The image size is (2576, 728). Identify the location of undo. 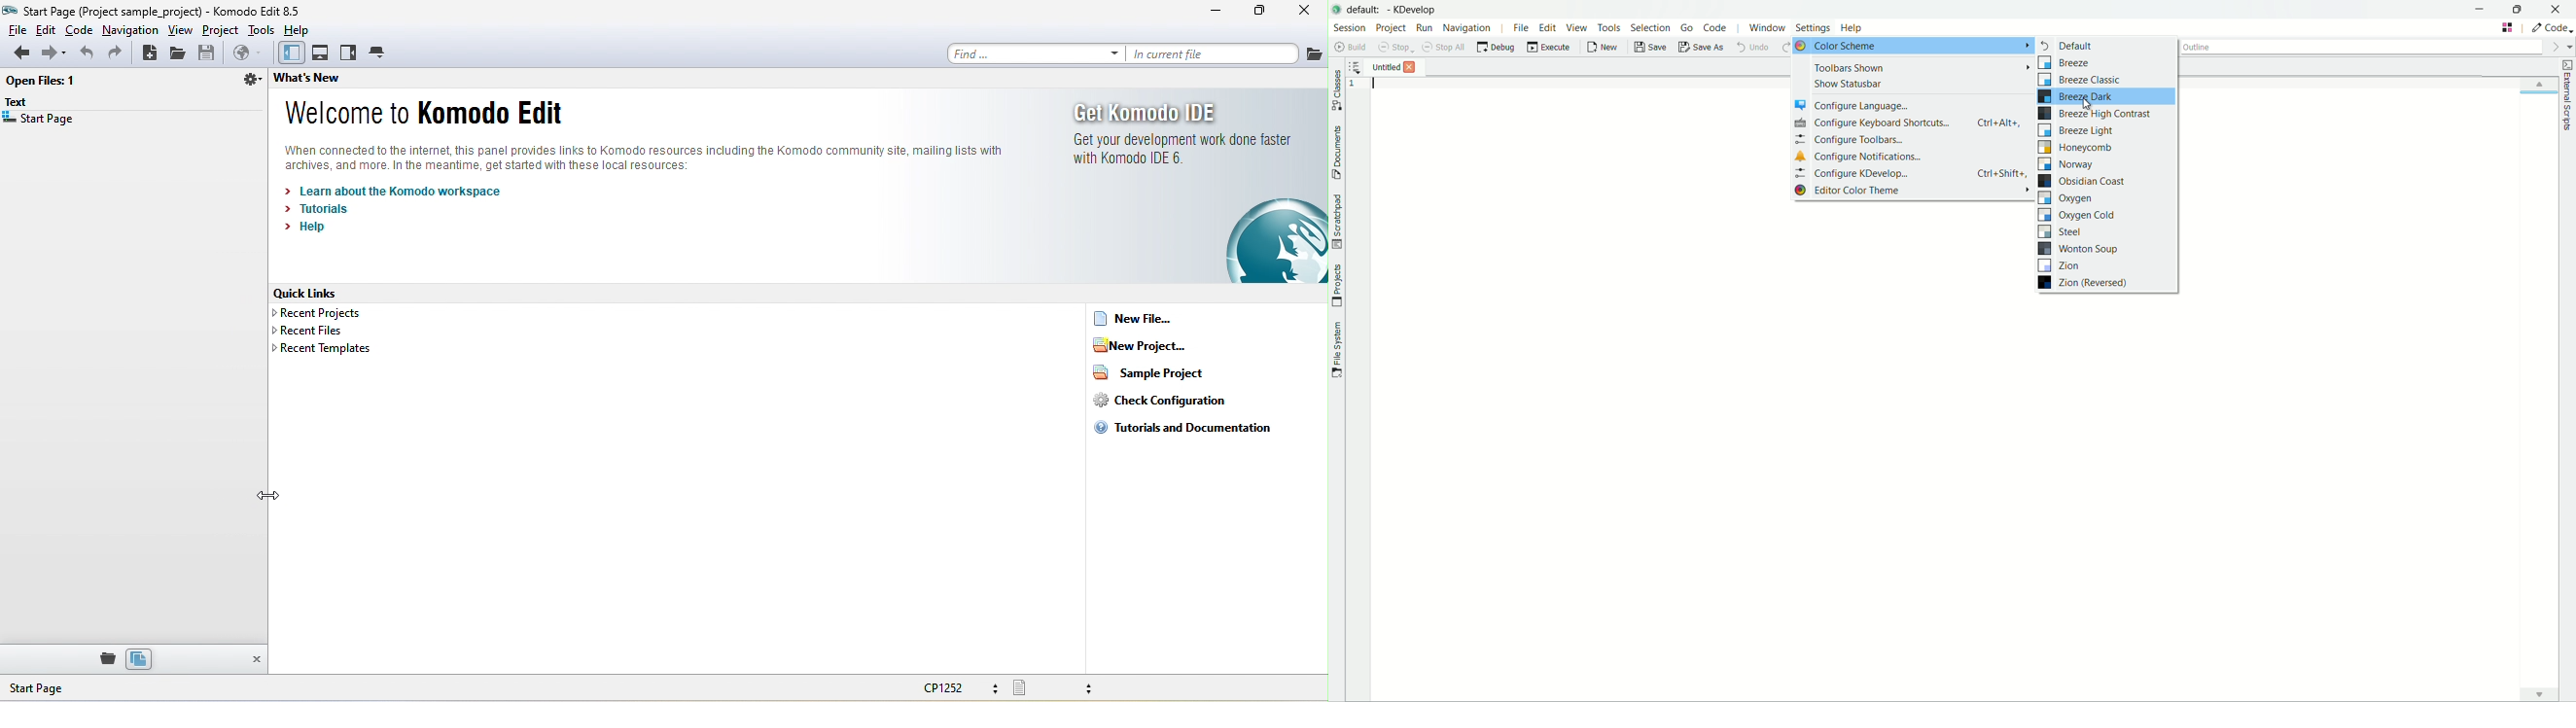
(85, 53).